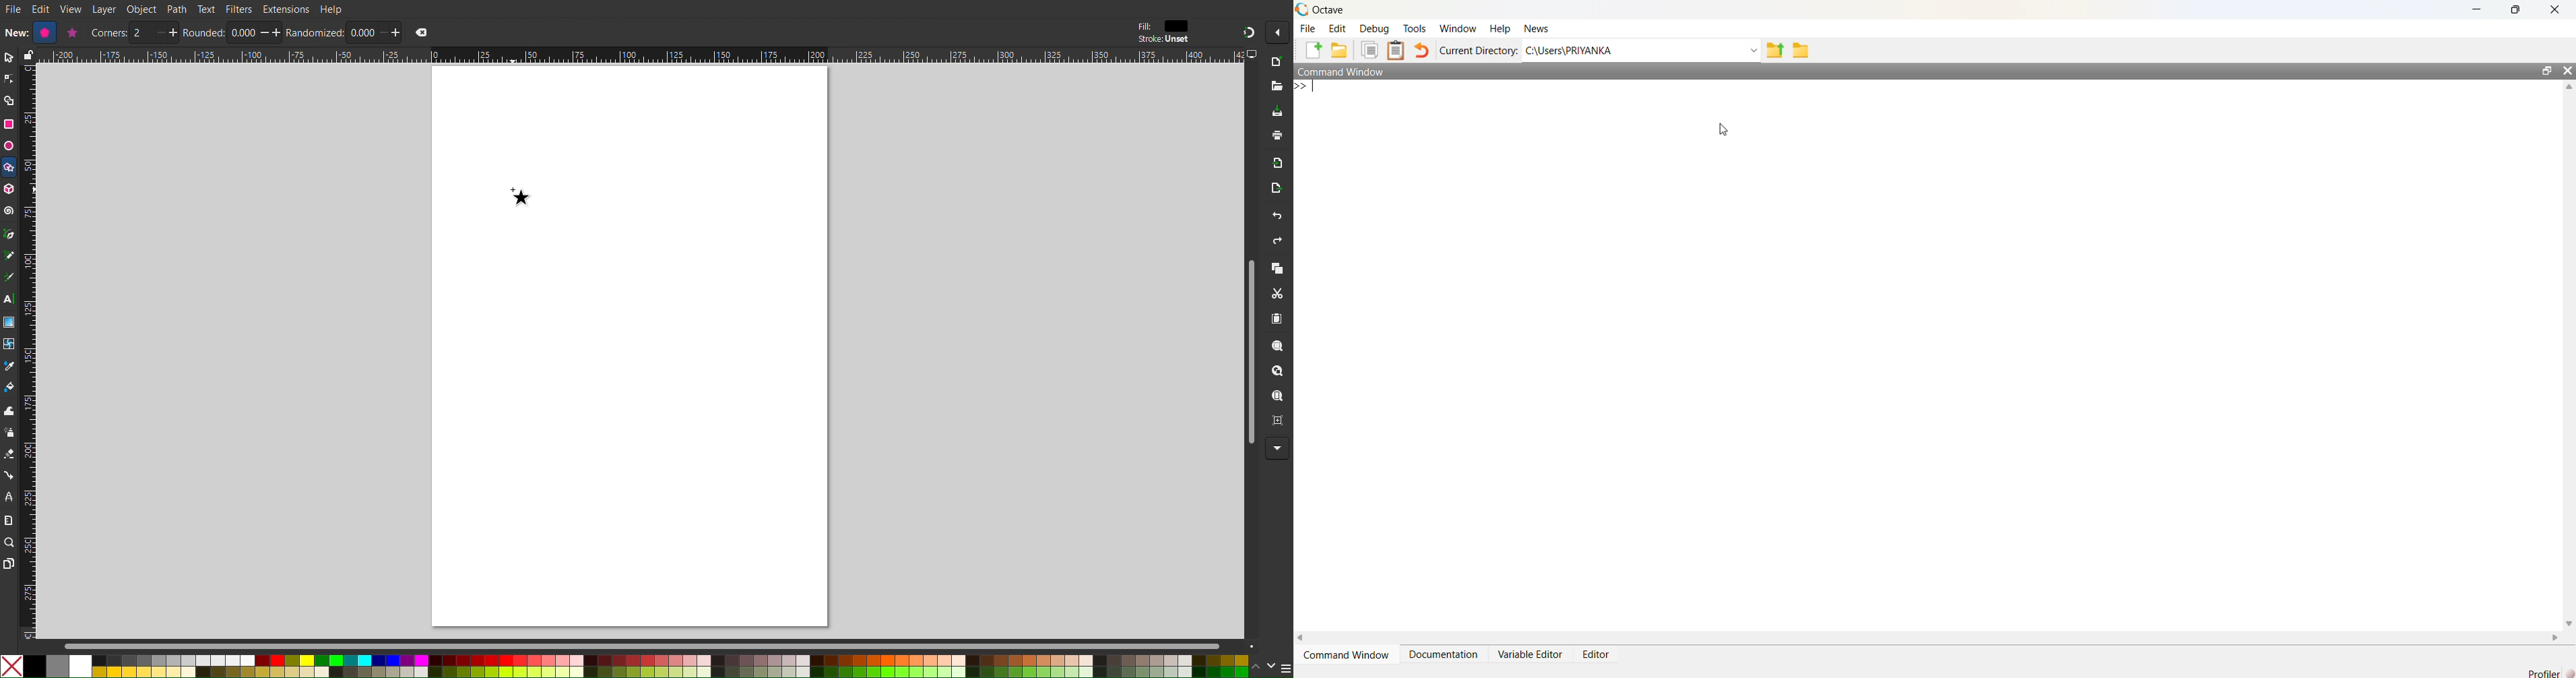 Image resolution: width=2576 pixels, height=700 pixels. What do you see at coordinates (1541, 27) in the screenshot?
I see `News` at bounding box center [1541, 27].